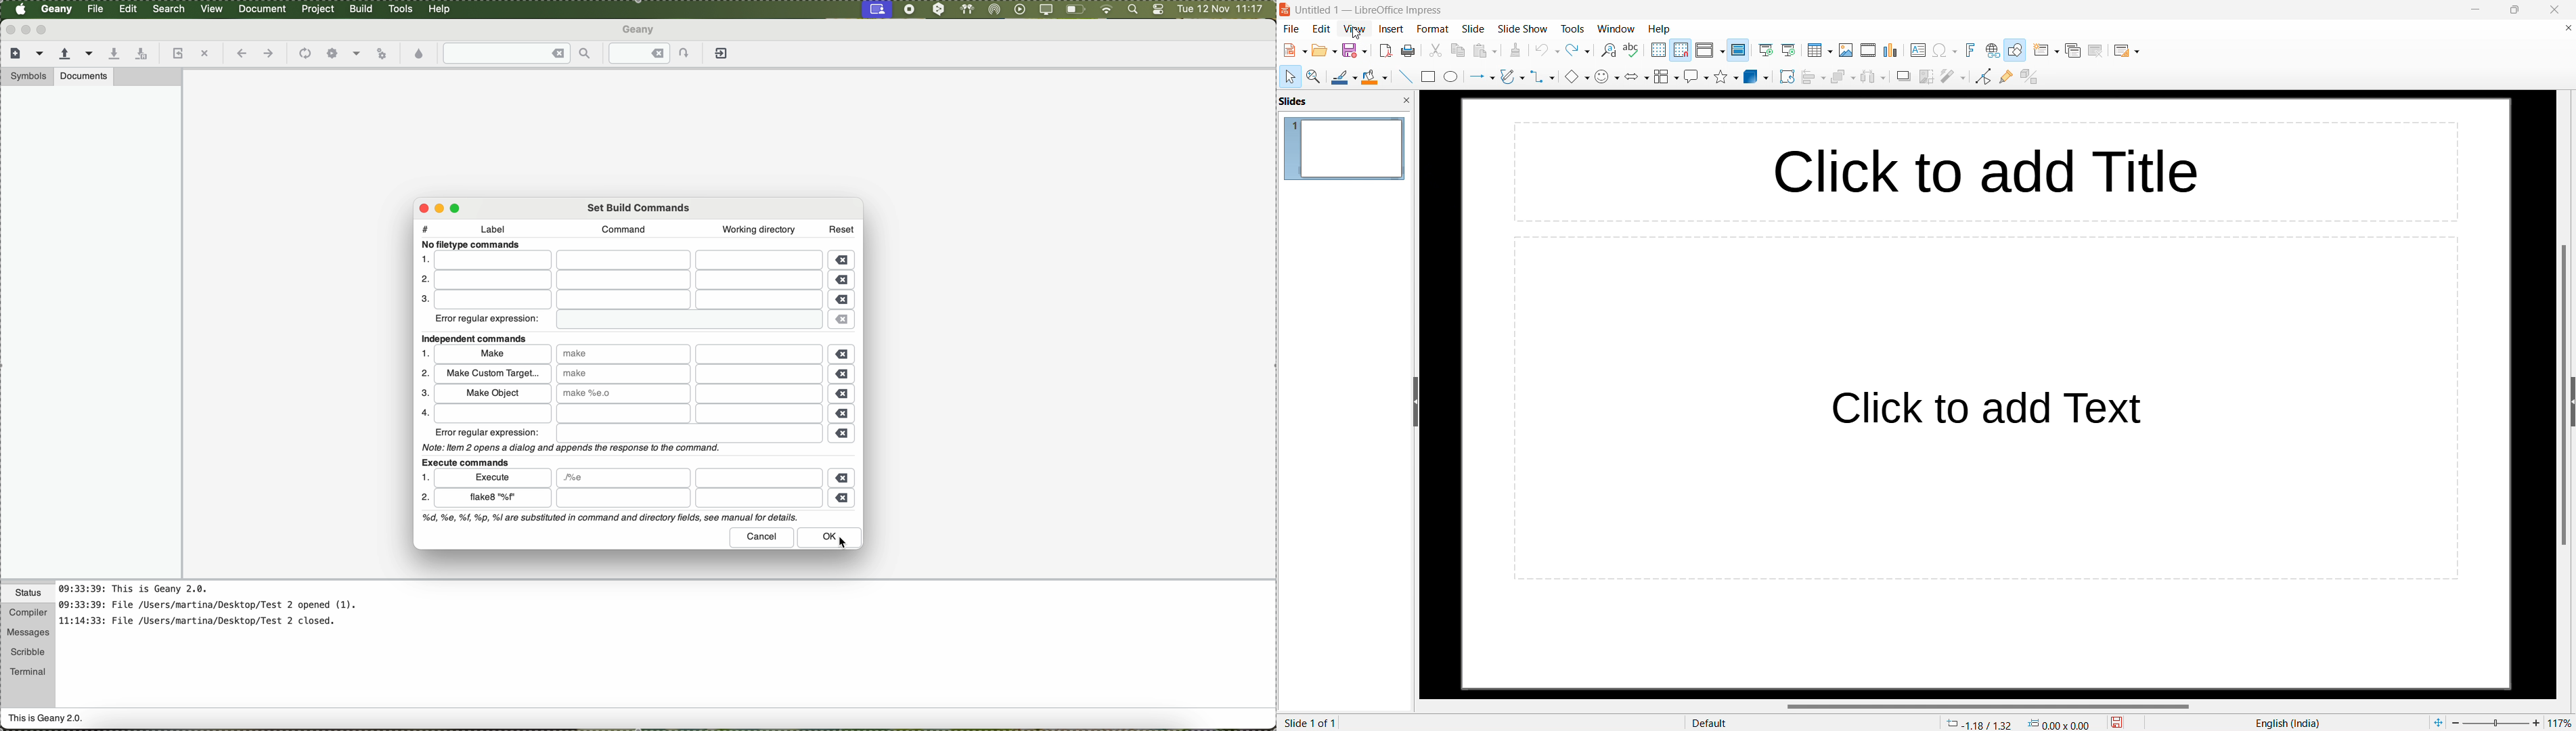 The height and width of the screenshot is (756, 2576). Describe the element at coordinates (1406, 101) in the screenshot. I see `close pane` at that location.